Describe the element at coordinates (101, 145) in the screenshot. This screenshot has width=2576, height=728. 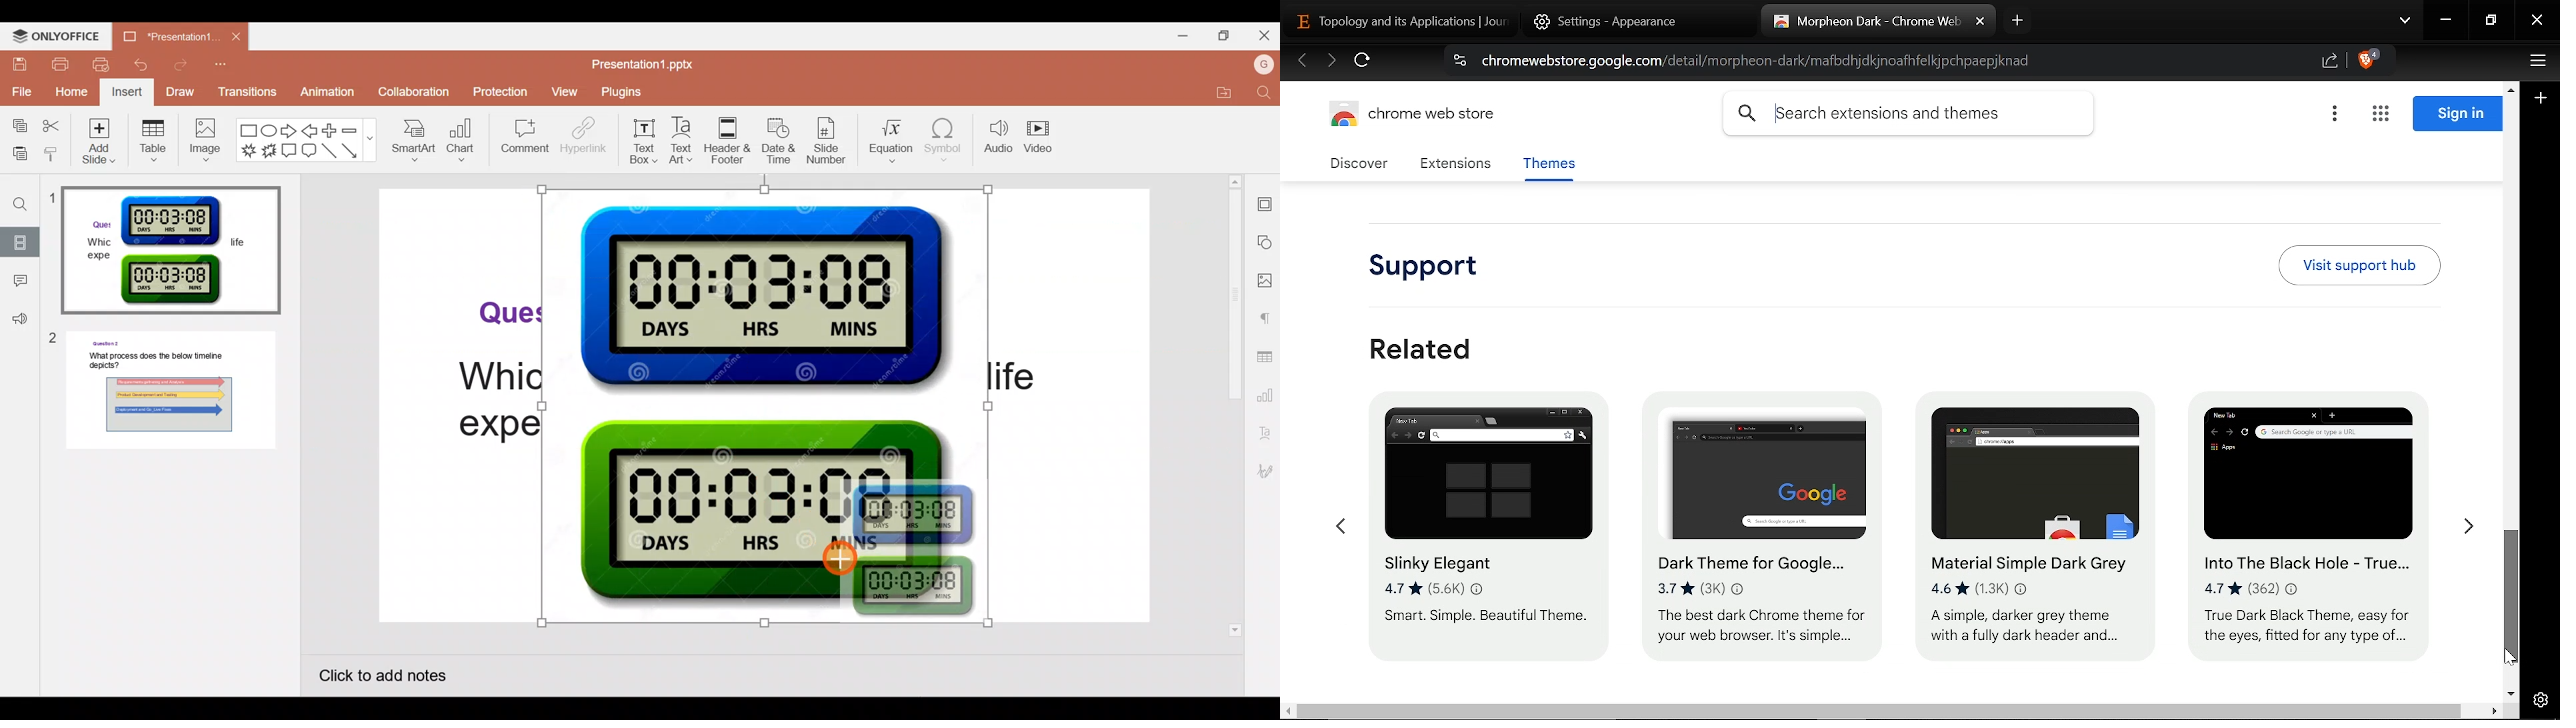
I see `Add slide` at that location.